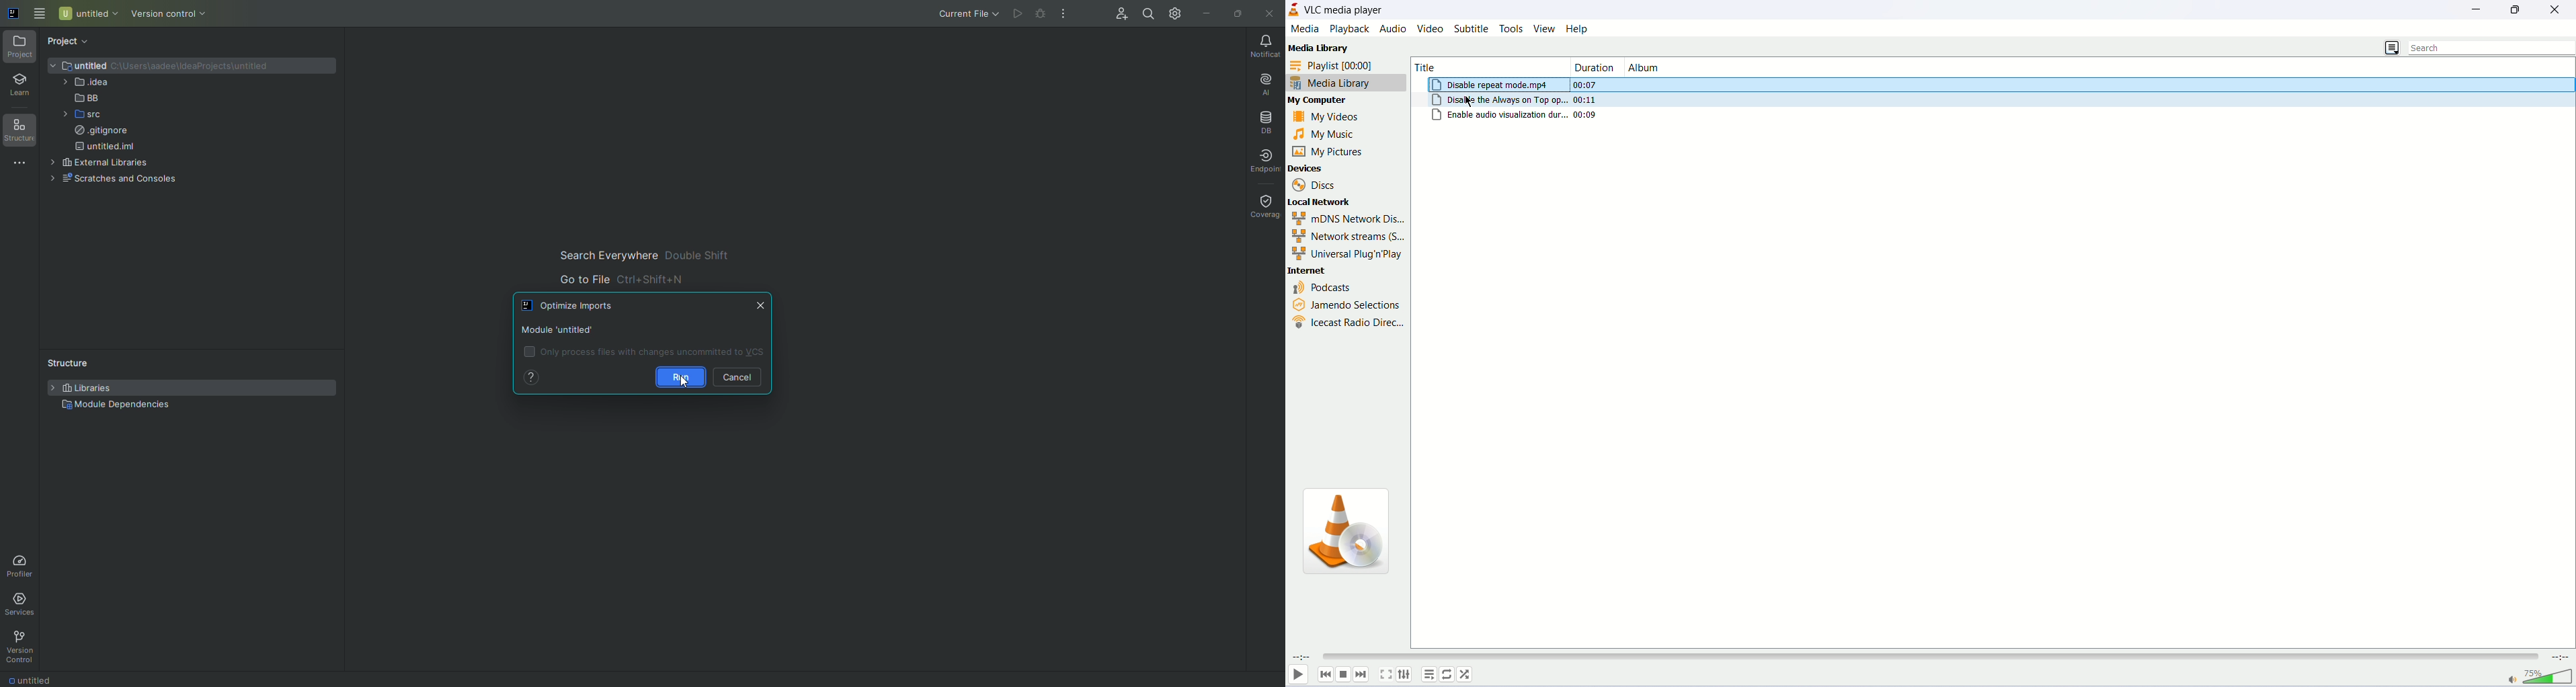 The width and height of the screenshot is (2576, 700). I want to click on next, so click(1361, 674).